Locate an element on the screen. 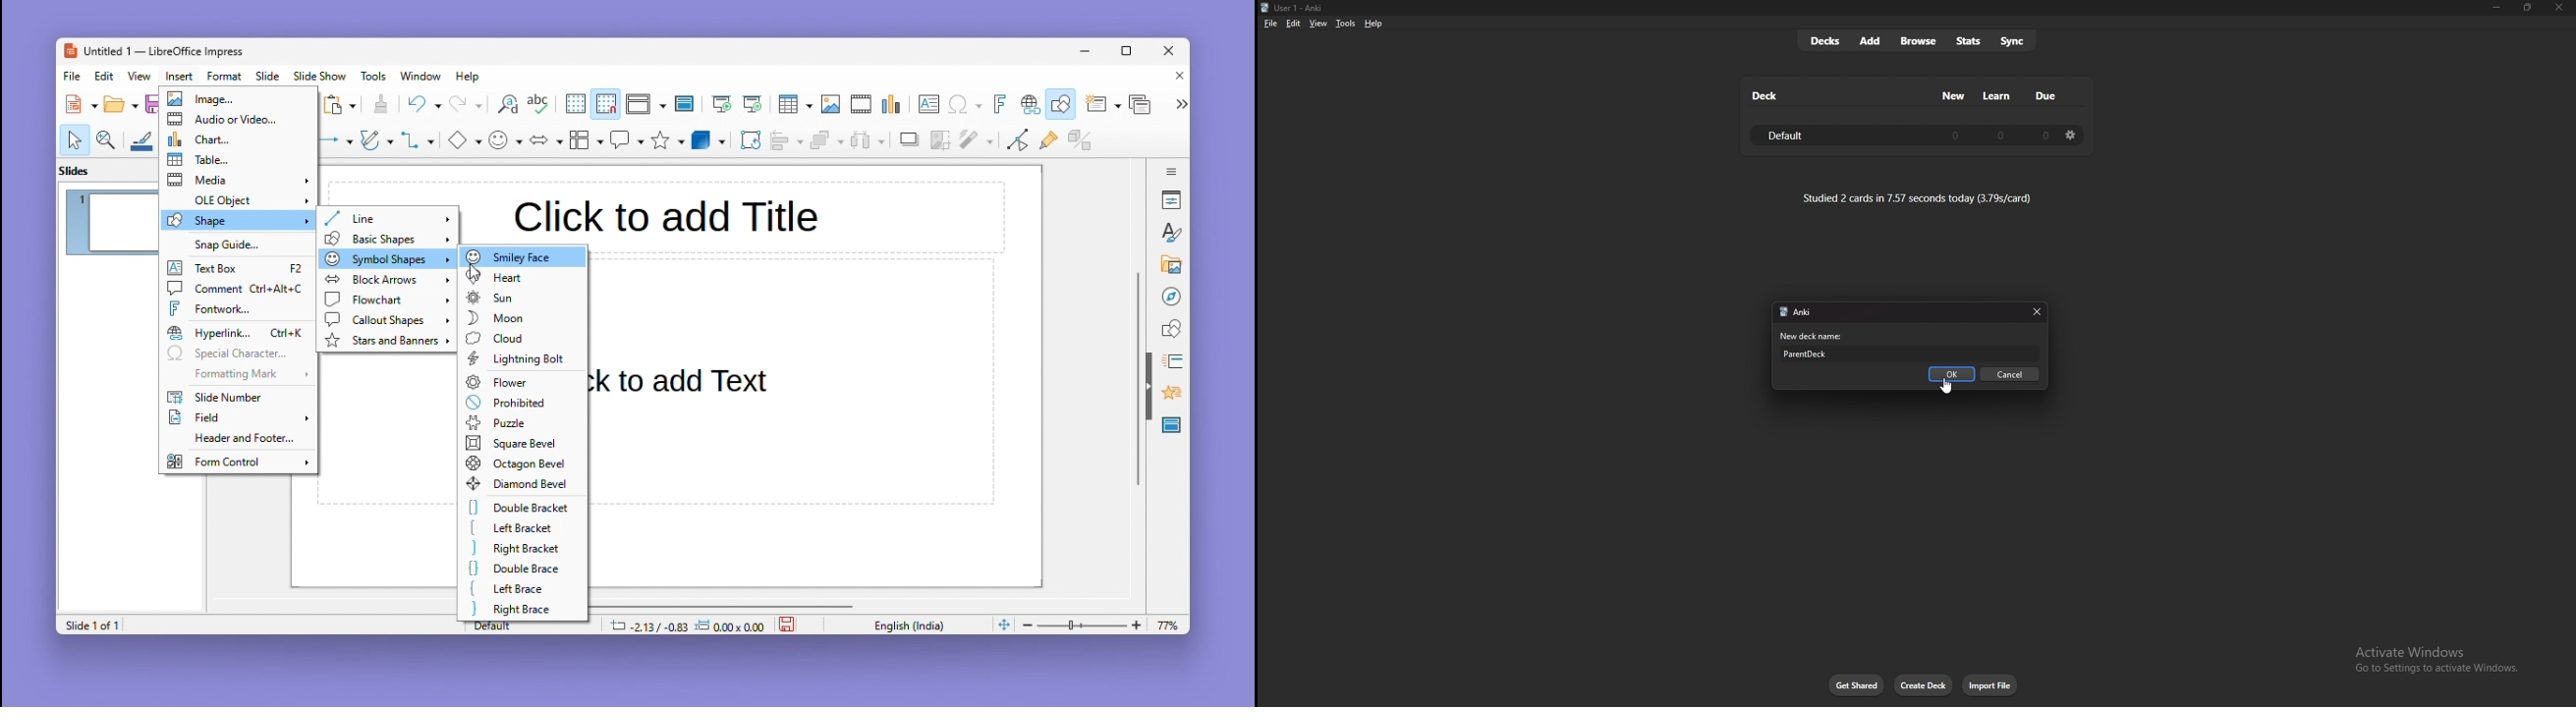  Open is located at coordinates (121, 105).